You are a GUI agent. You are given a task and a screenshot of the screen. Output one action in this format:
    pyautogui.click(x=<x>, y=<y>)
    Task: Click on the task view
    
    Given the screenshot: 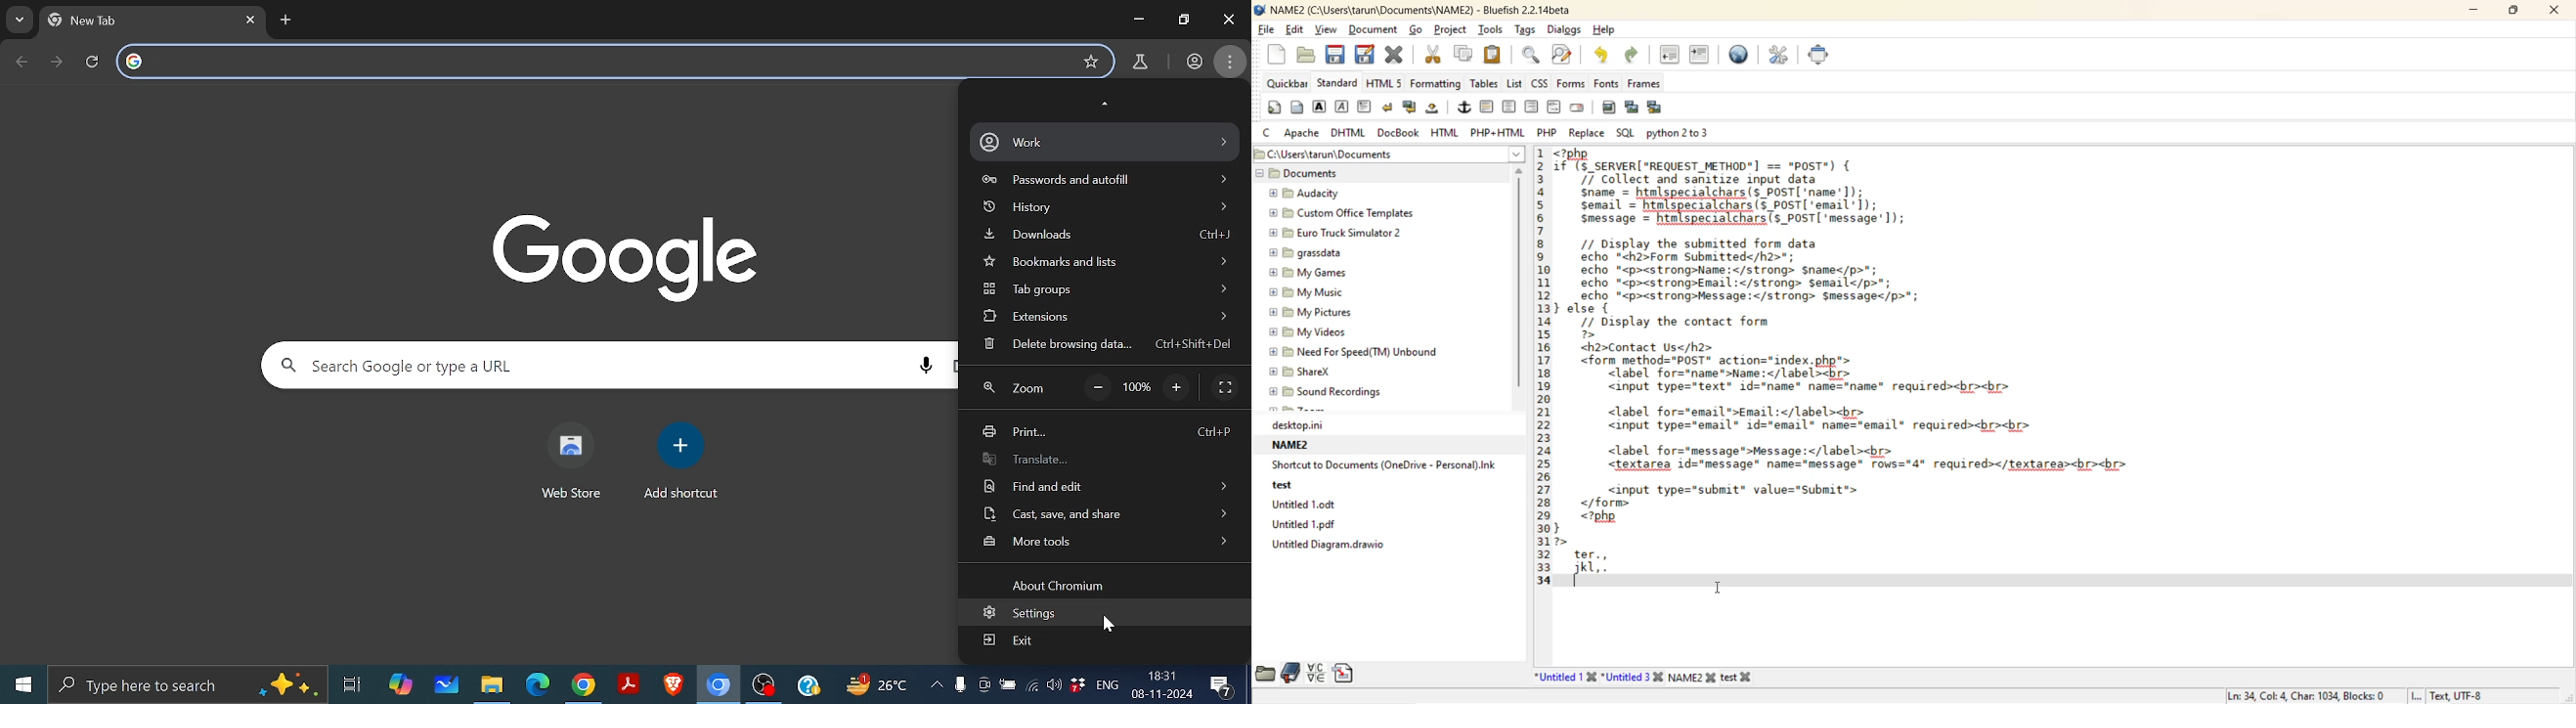 What is the action you would take?
    pyautogui.click(x=354, y=687)
    